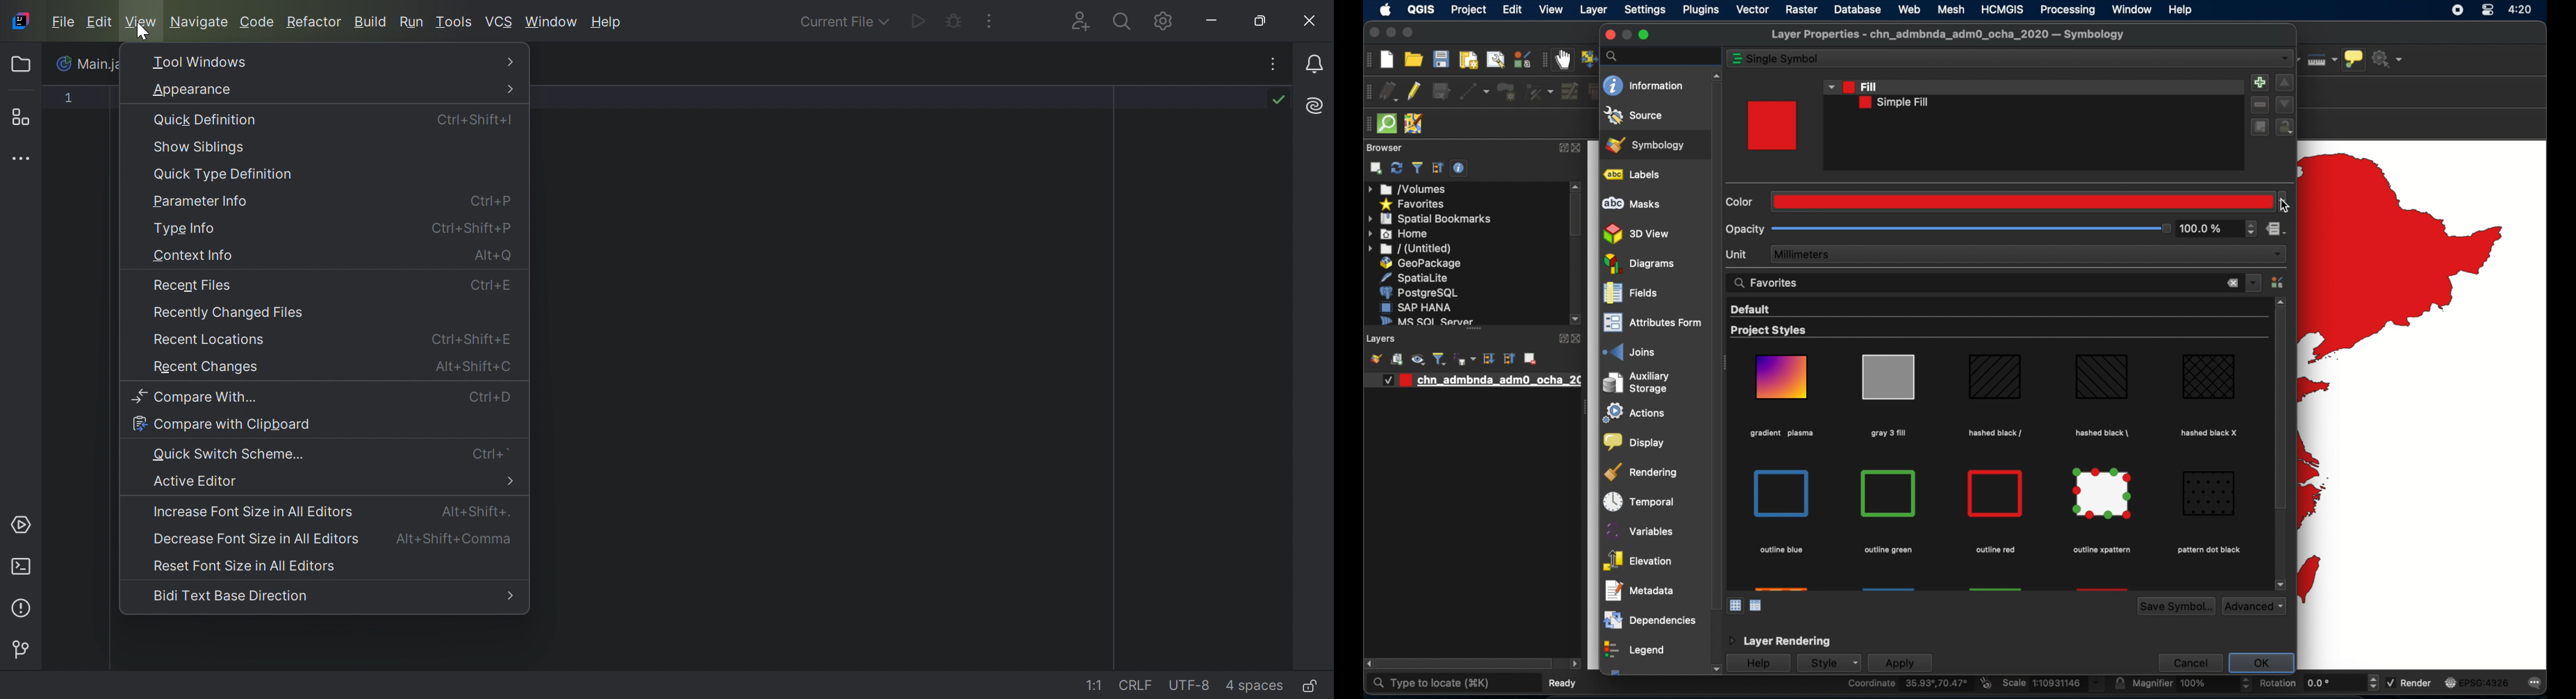 Image resolution: width=2576 pixels, height=700 pixels. I want to click on symbology, so click(1645, 144).